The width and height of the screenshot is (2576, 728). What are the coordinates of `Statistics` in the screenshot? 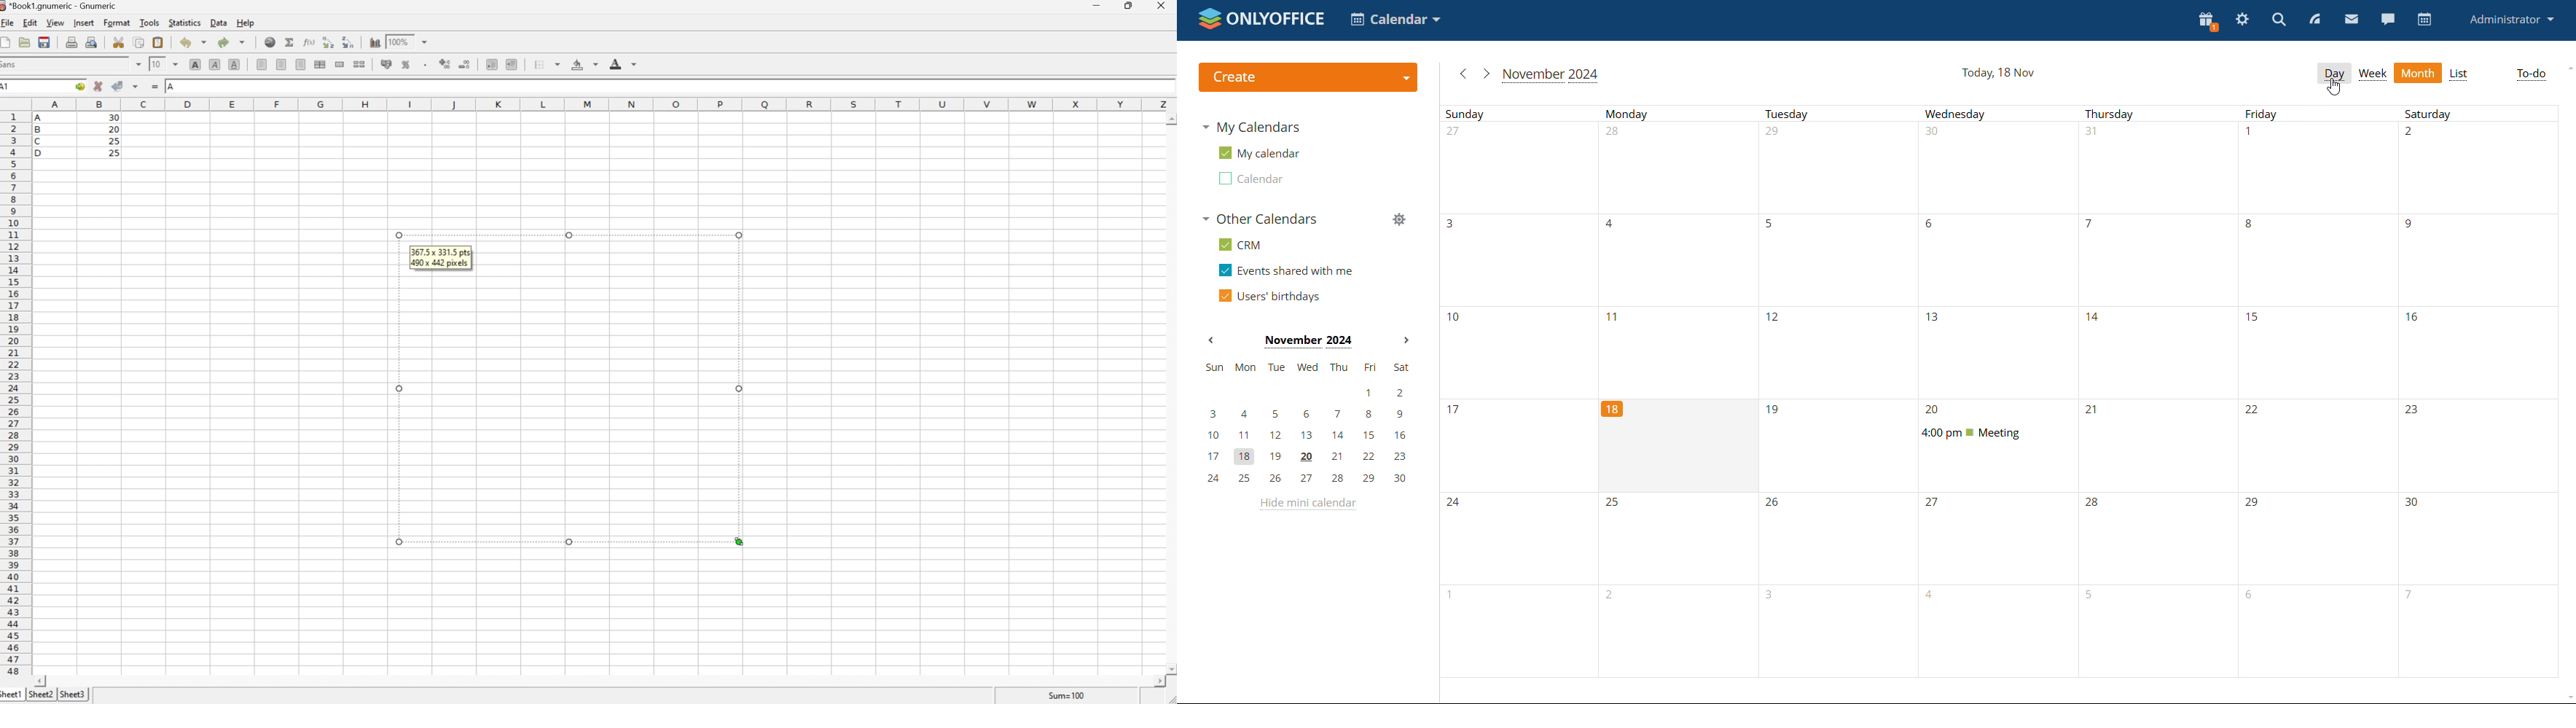 It's located at (185, 22).